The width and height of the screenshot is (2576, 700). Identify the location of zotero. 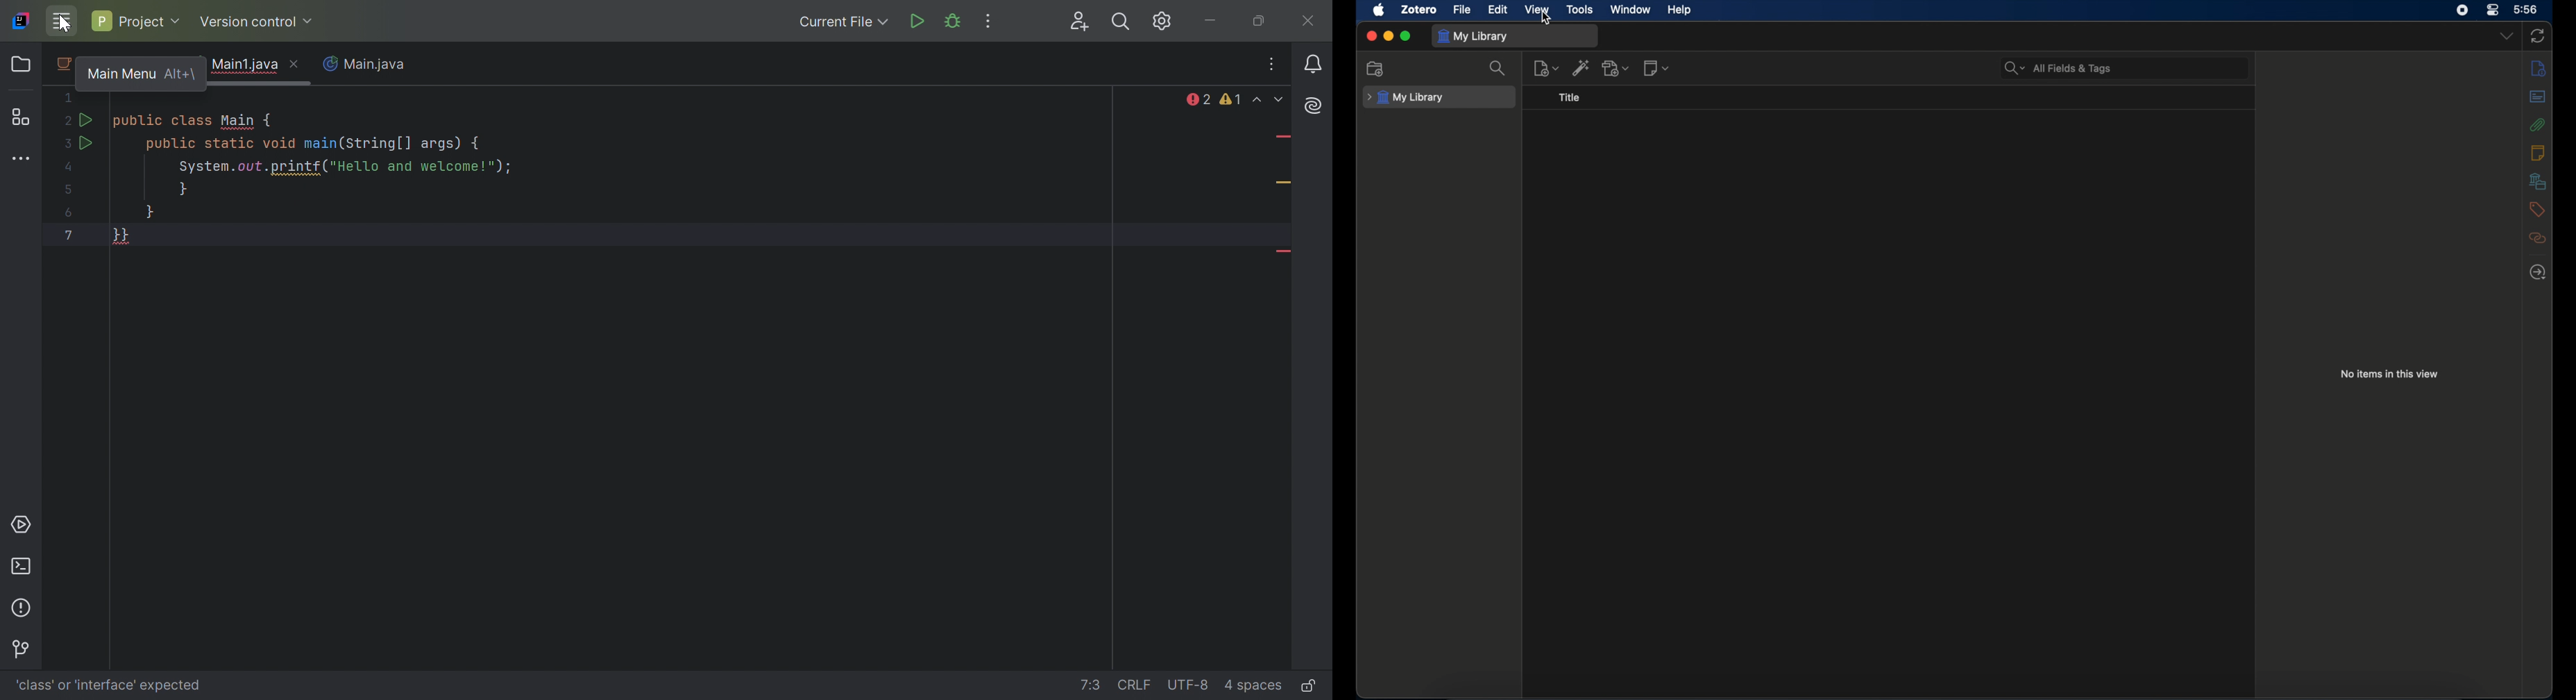
(1419, 10).